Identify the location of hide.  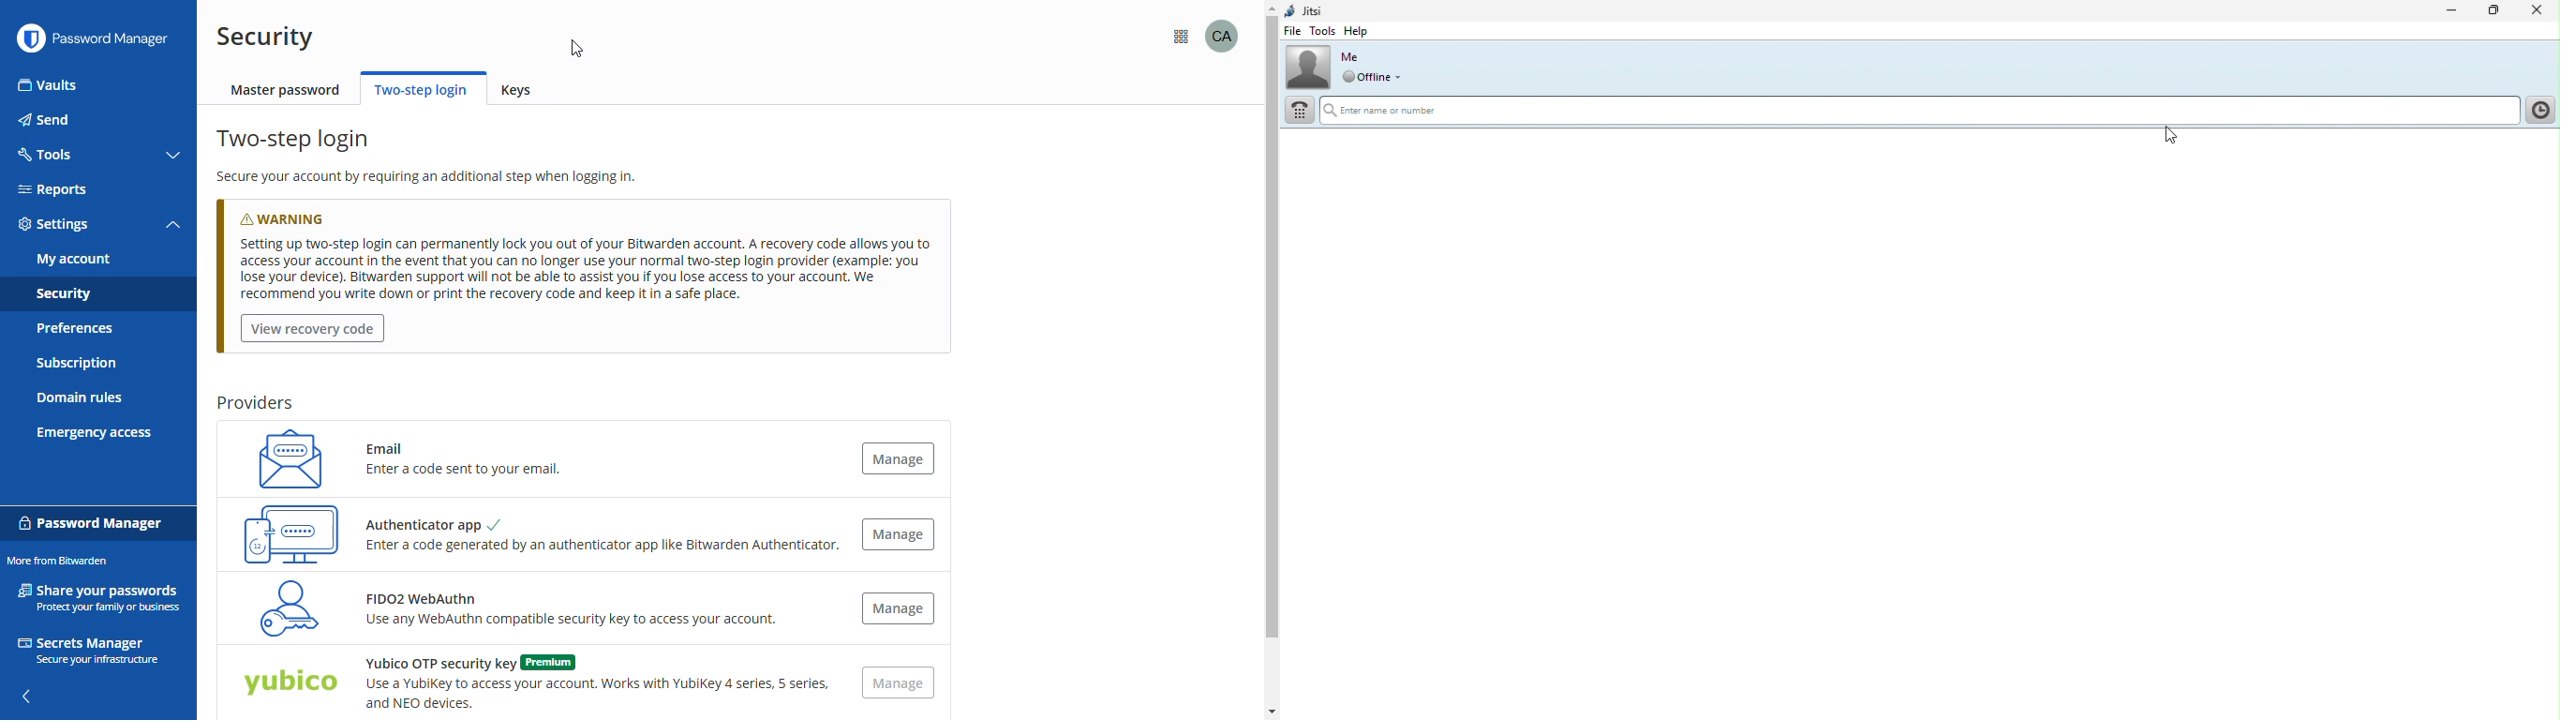
(24, 691).